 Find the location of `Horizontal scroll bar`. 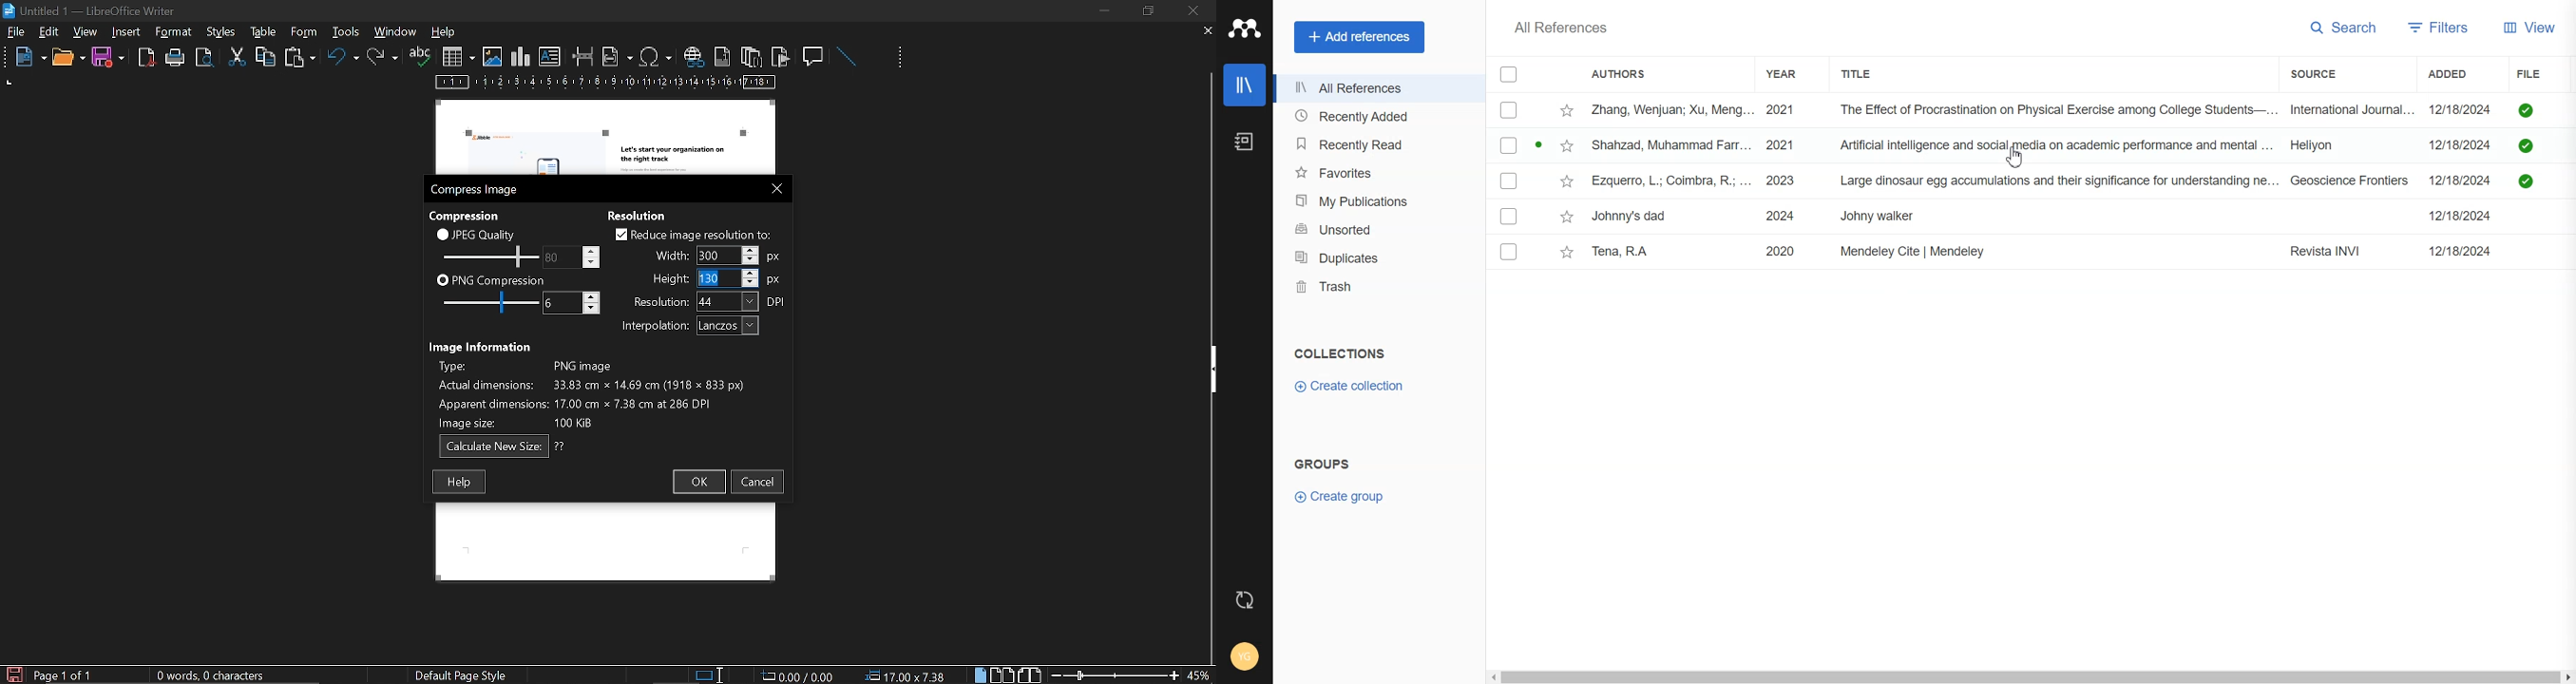

Horizontal scroll bar is located at coordinates (2031, 674).